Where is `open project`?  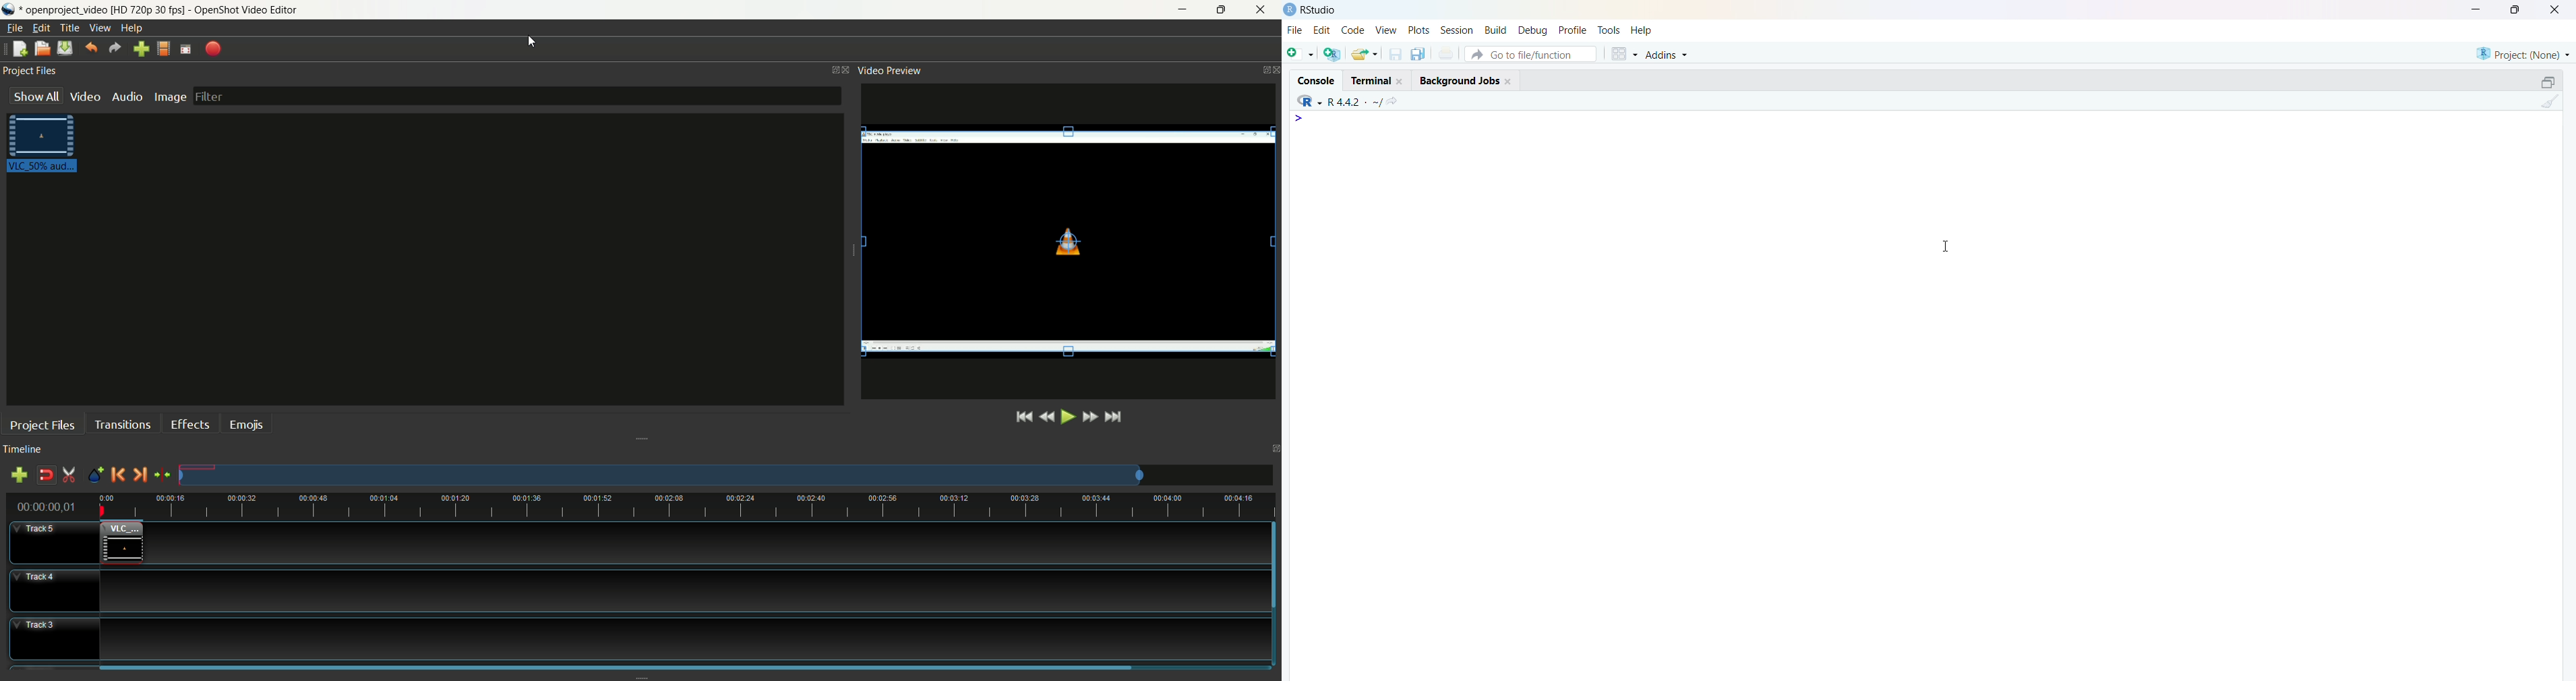 open project is located at coordinates (41, 49).